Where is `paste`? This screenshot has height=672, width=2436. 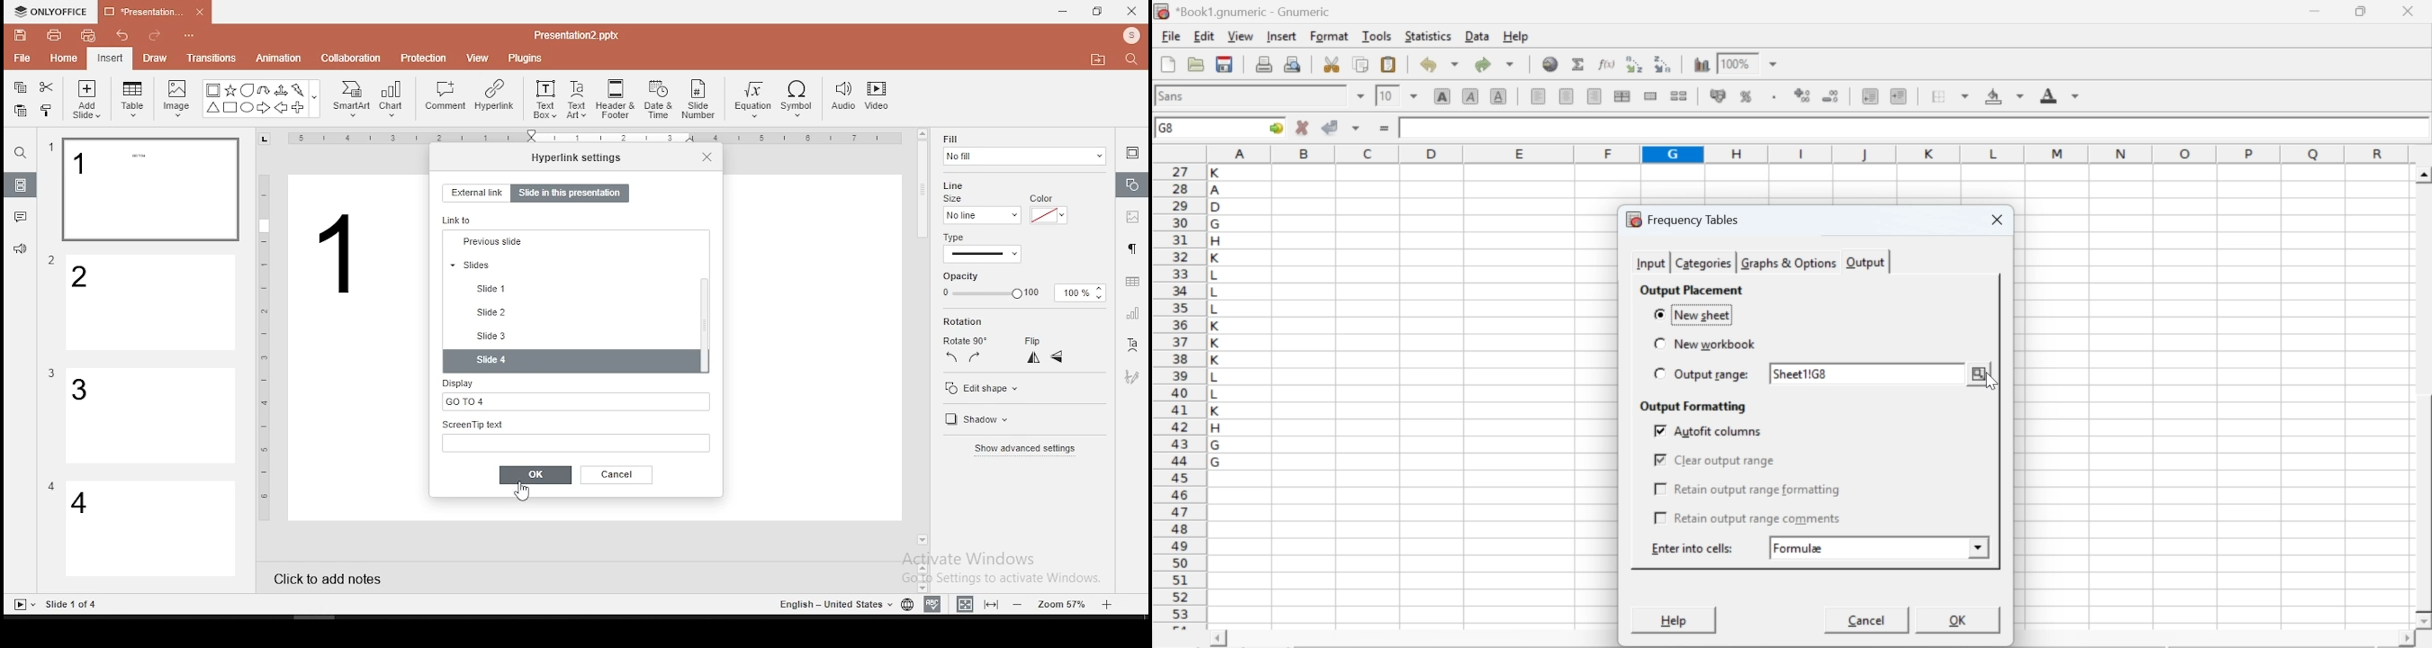 paste is located at coordinates (1390, 65).